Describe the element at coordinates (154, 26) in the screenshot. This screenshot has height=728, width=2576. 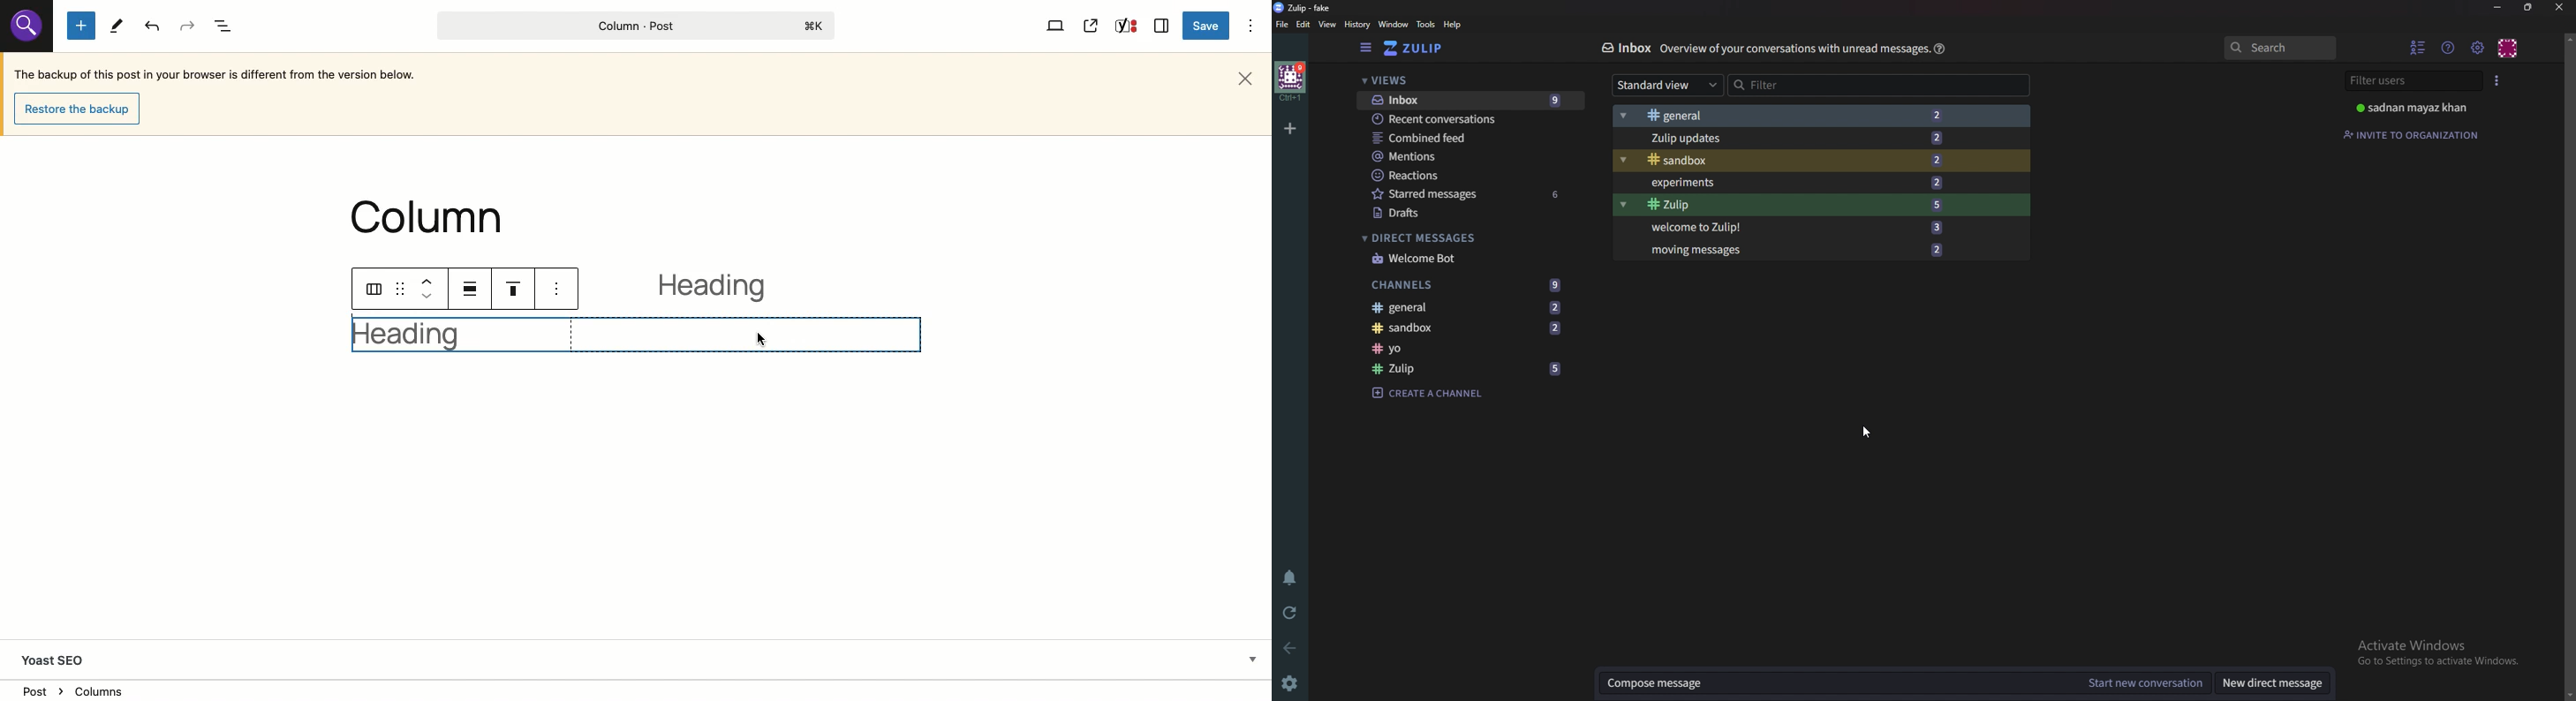
I see `Undo` at that location.